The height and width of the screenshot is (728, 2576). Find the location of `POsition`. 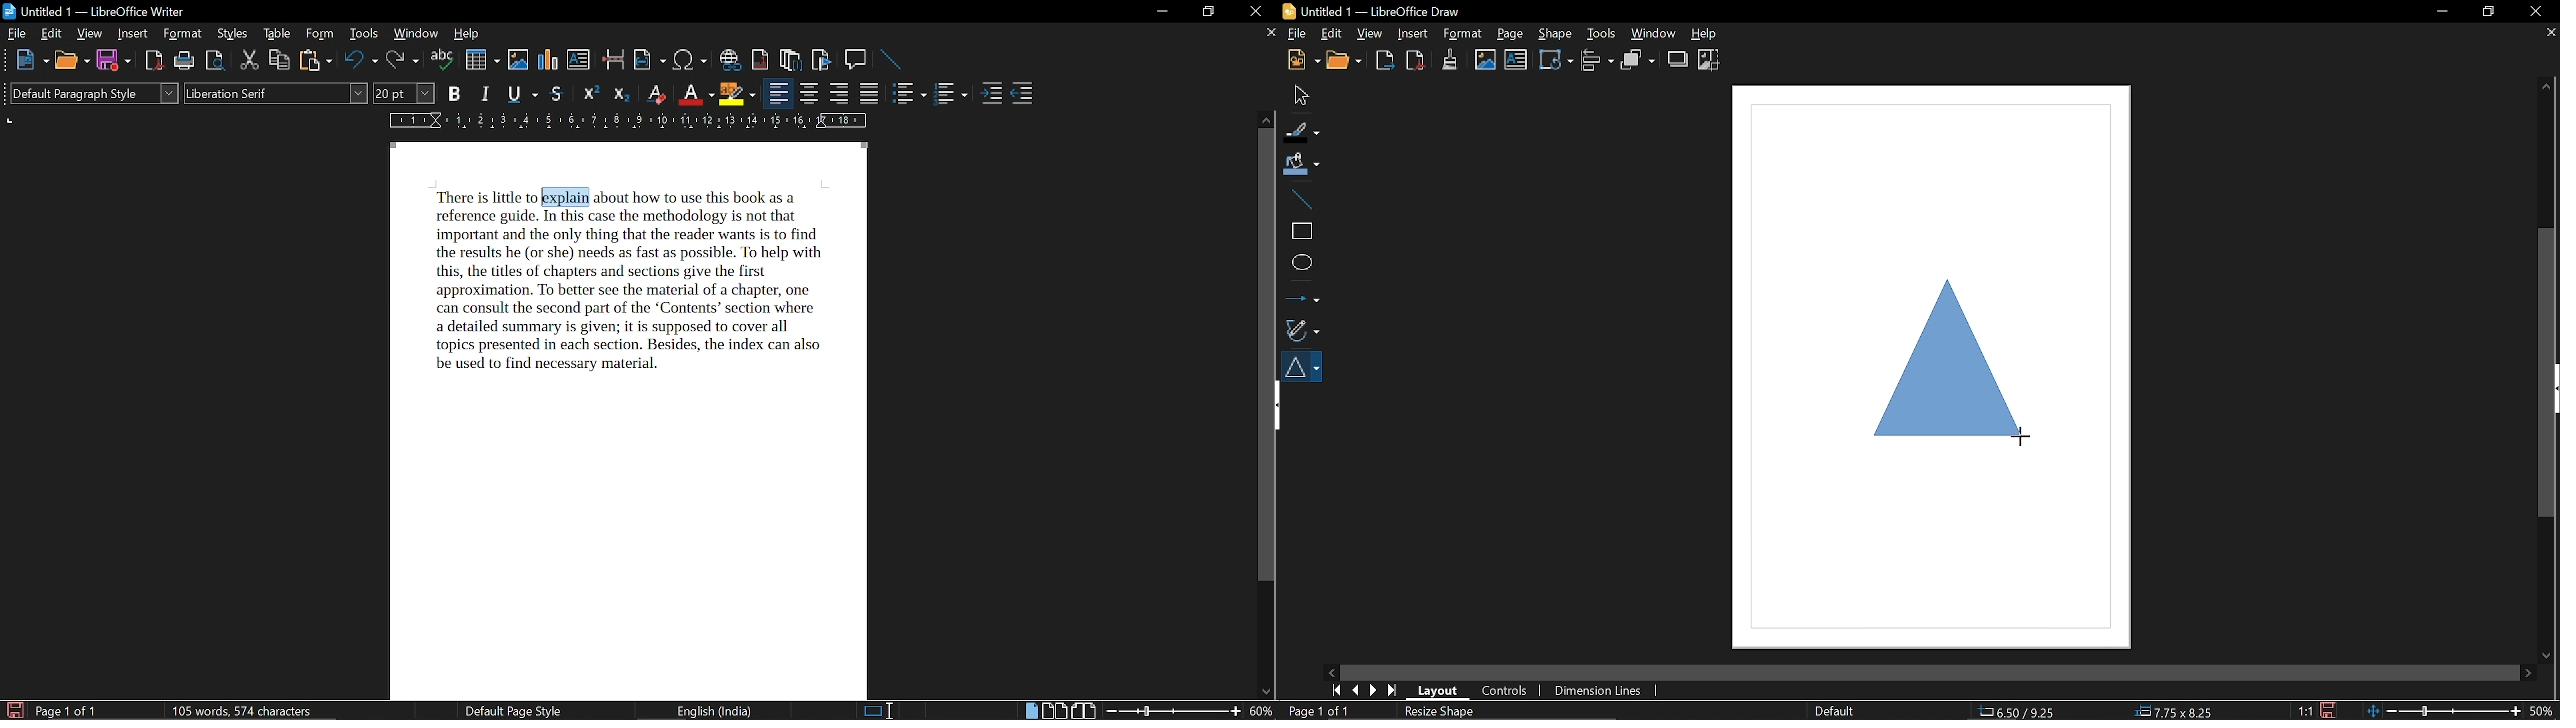

POsition is located at coordinates (2027, 710).